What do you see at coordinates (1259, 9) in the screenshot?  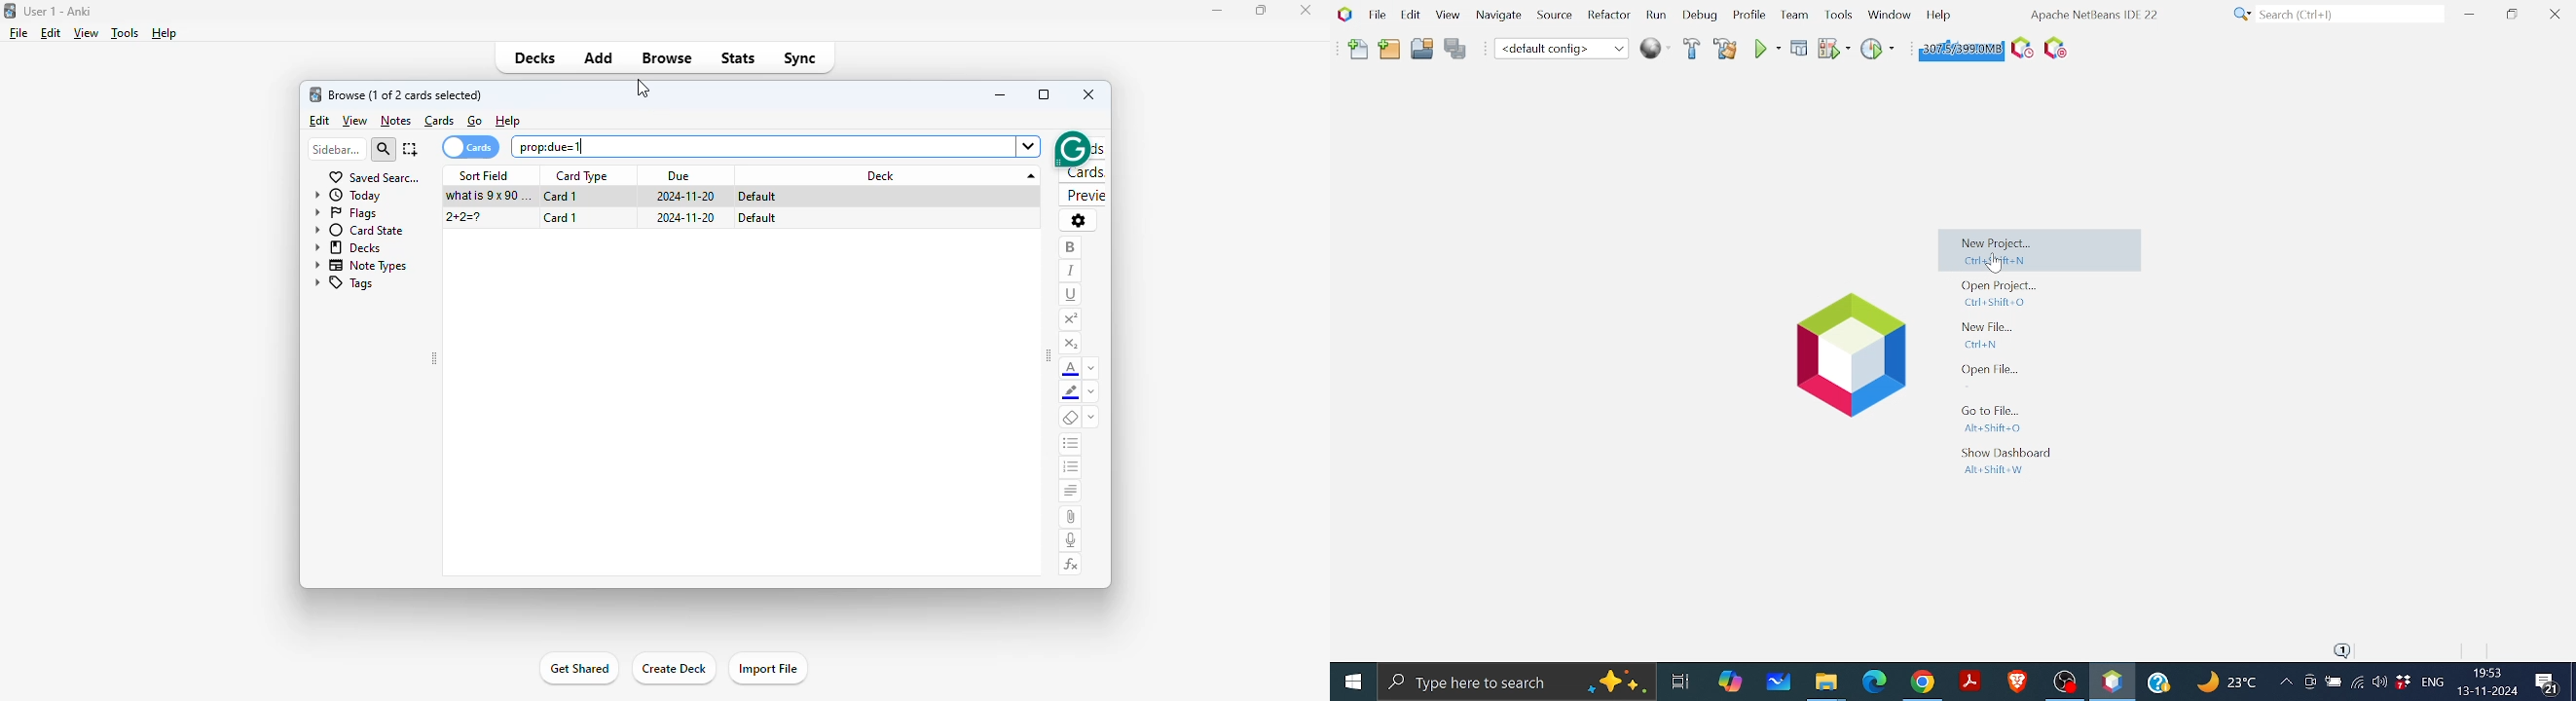 I see `maximize` at bounding box center [1259, 9].